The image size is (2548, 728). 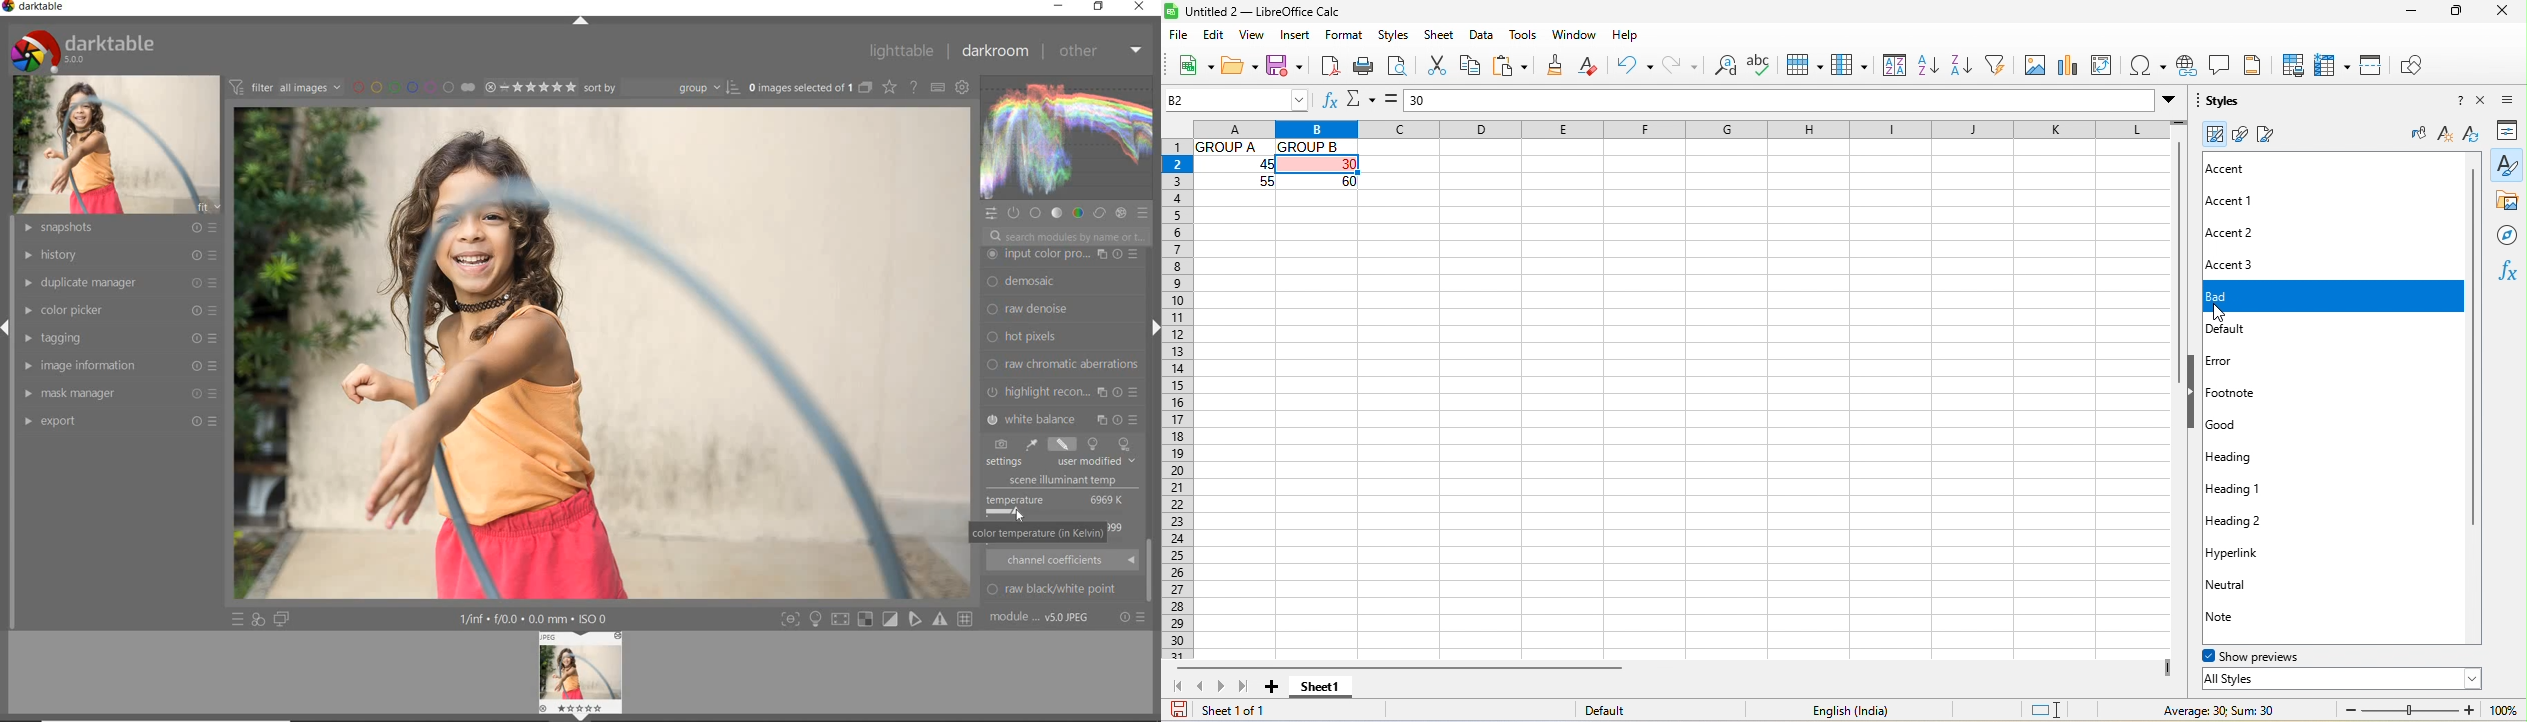 What do you see at coordinates (582, 676) in the screenshot?
I see `image preview` at bounding box center [582, 676].